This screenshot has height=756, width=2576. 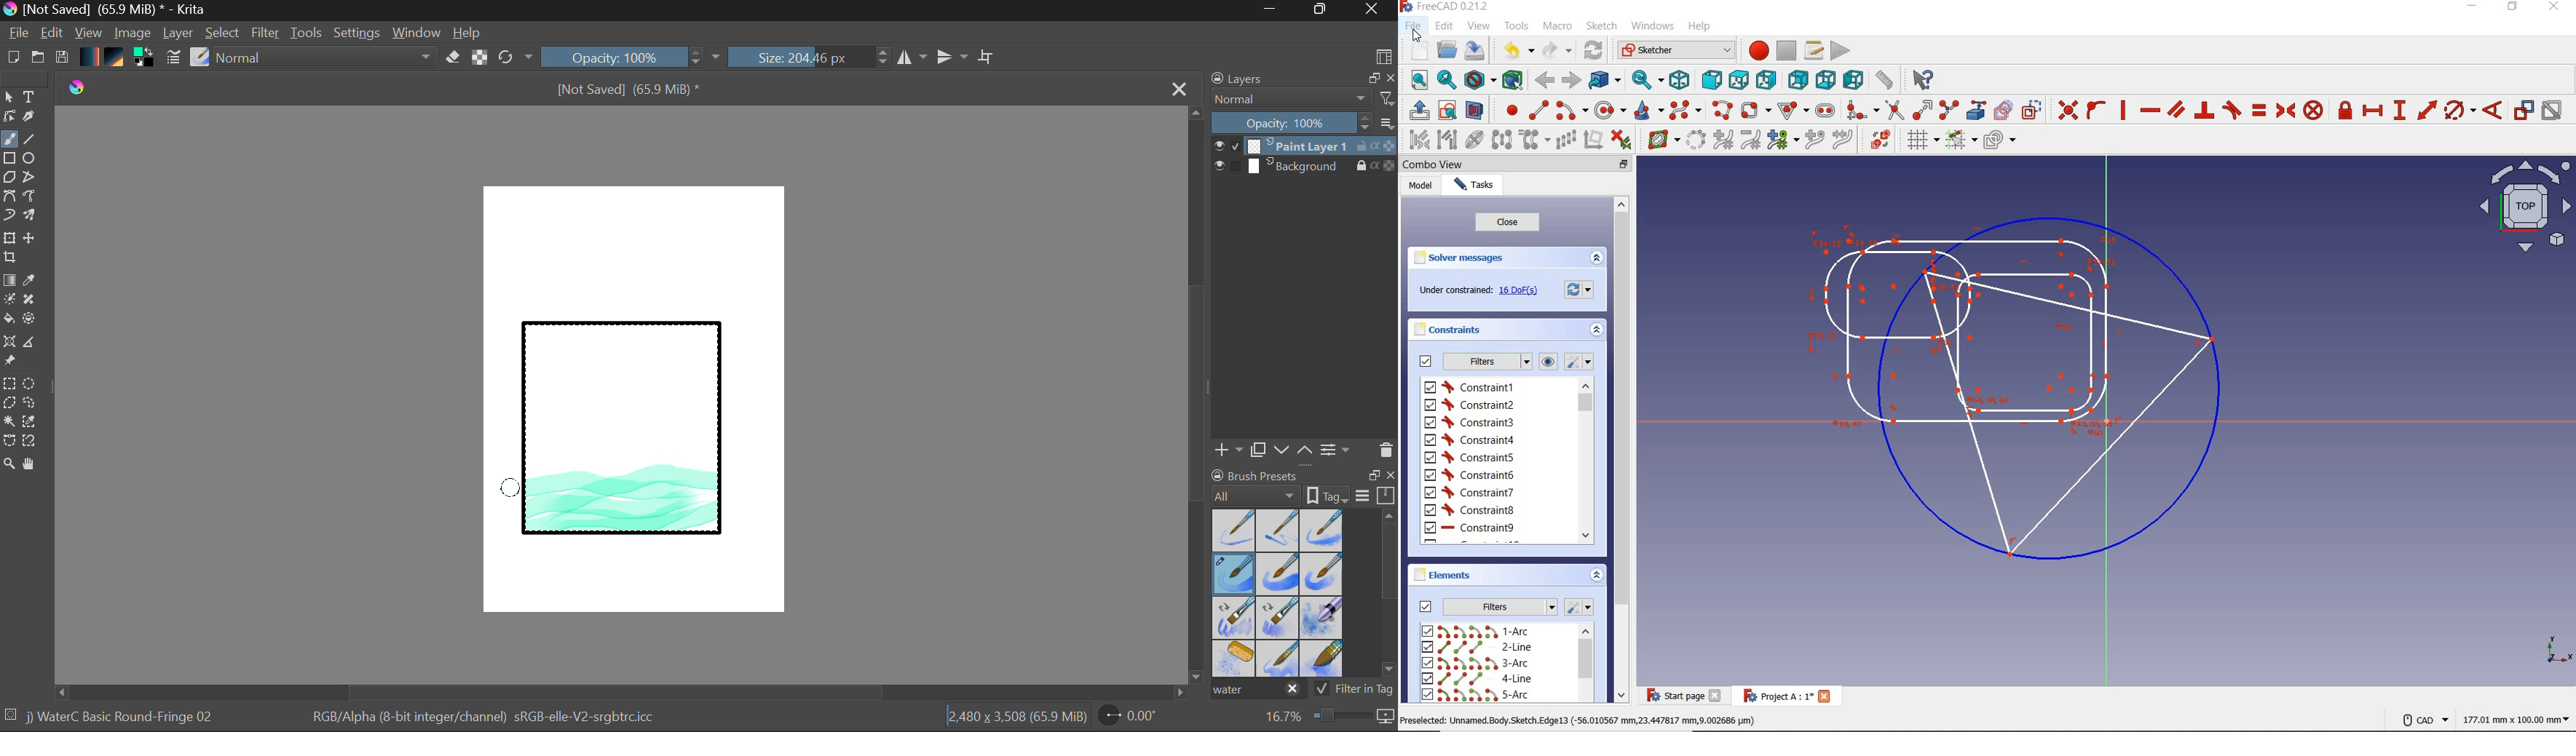 What do you see at coordinates (2428, 112) in the screenshot?
I see `constrain distance` at bounding box center [2428, 112].